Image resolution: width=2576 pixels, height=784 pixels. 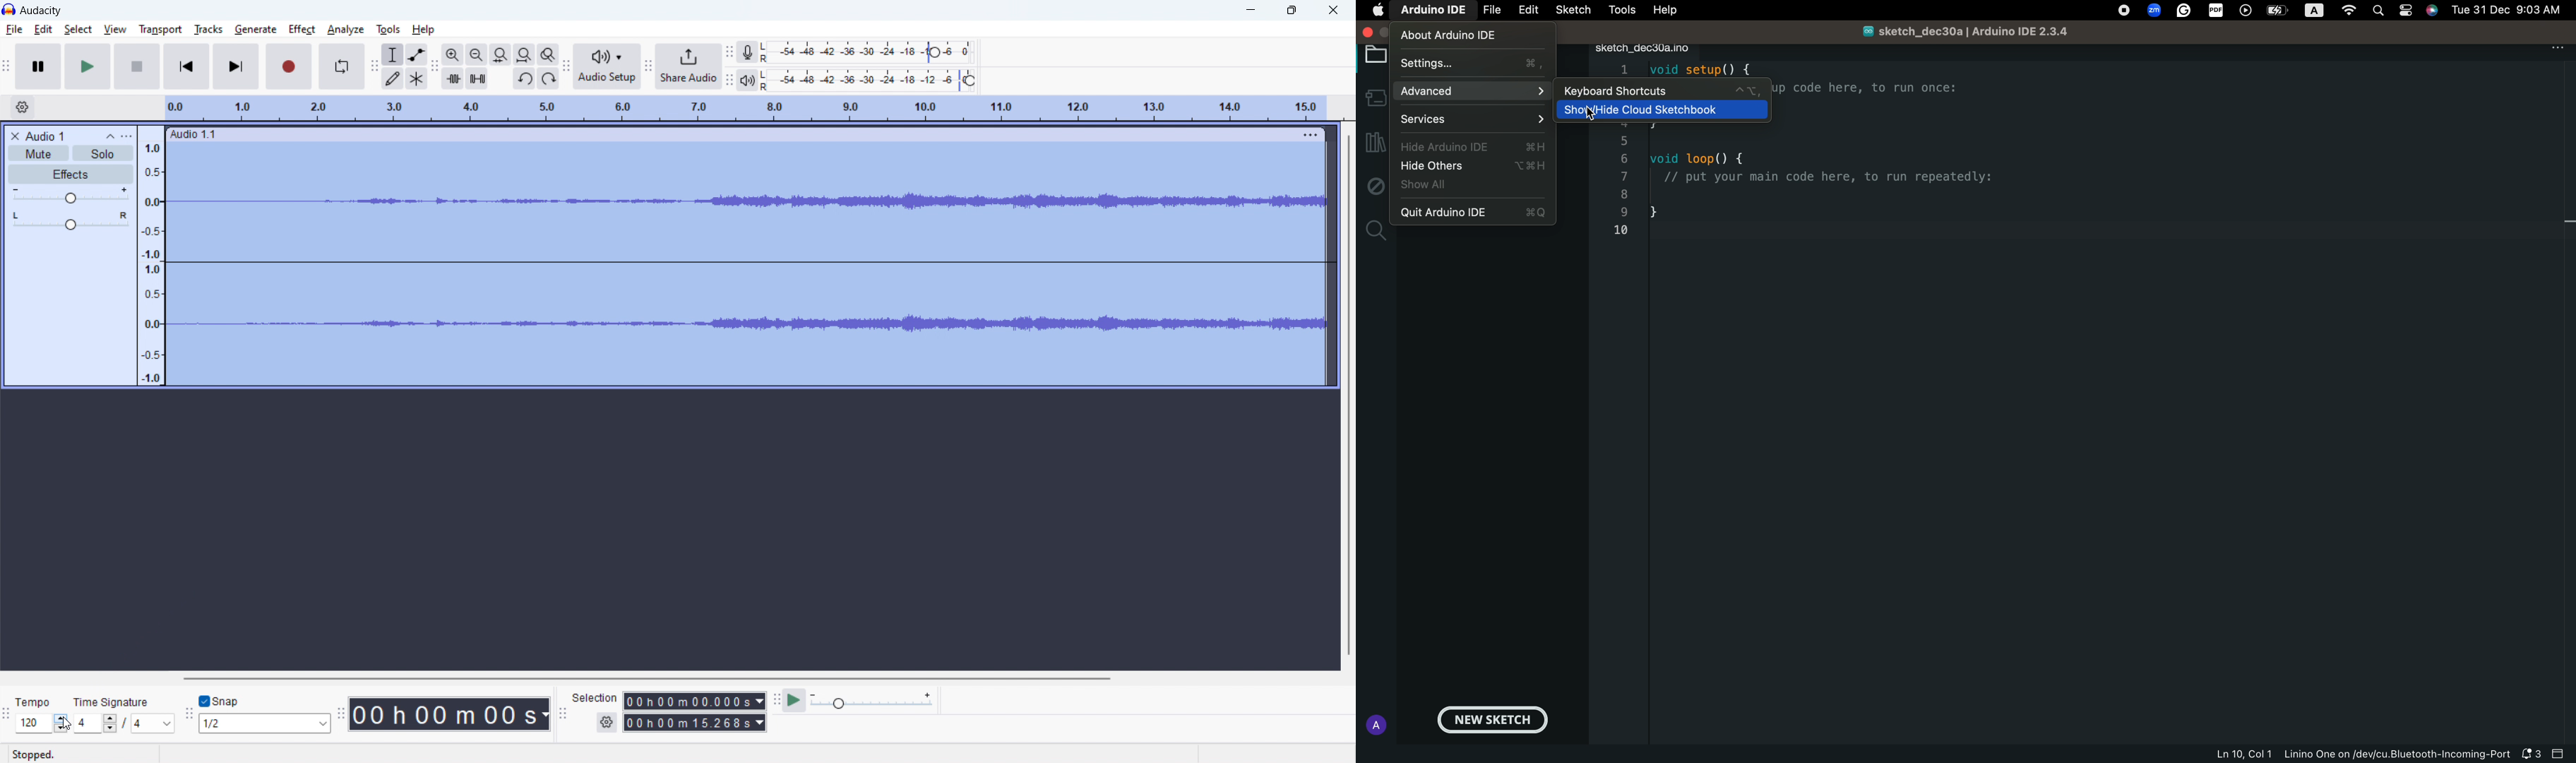 I want to click on LR, so click(x=765, y=52).